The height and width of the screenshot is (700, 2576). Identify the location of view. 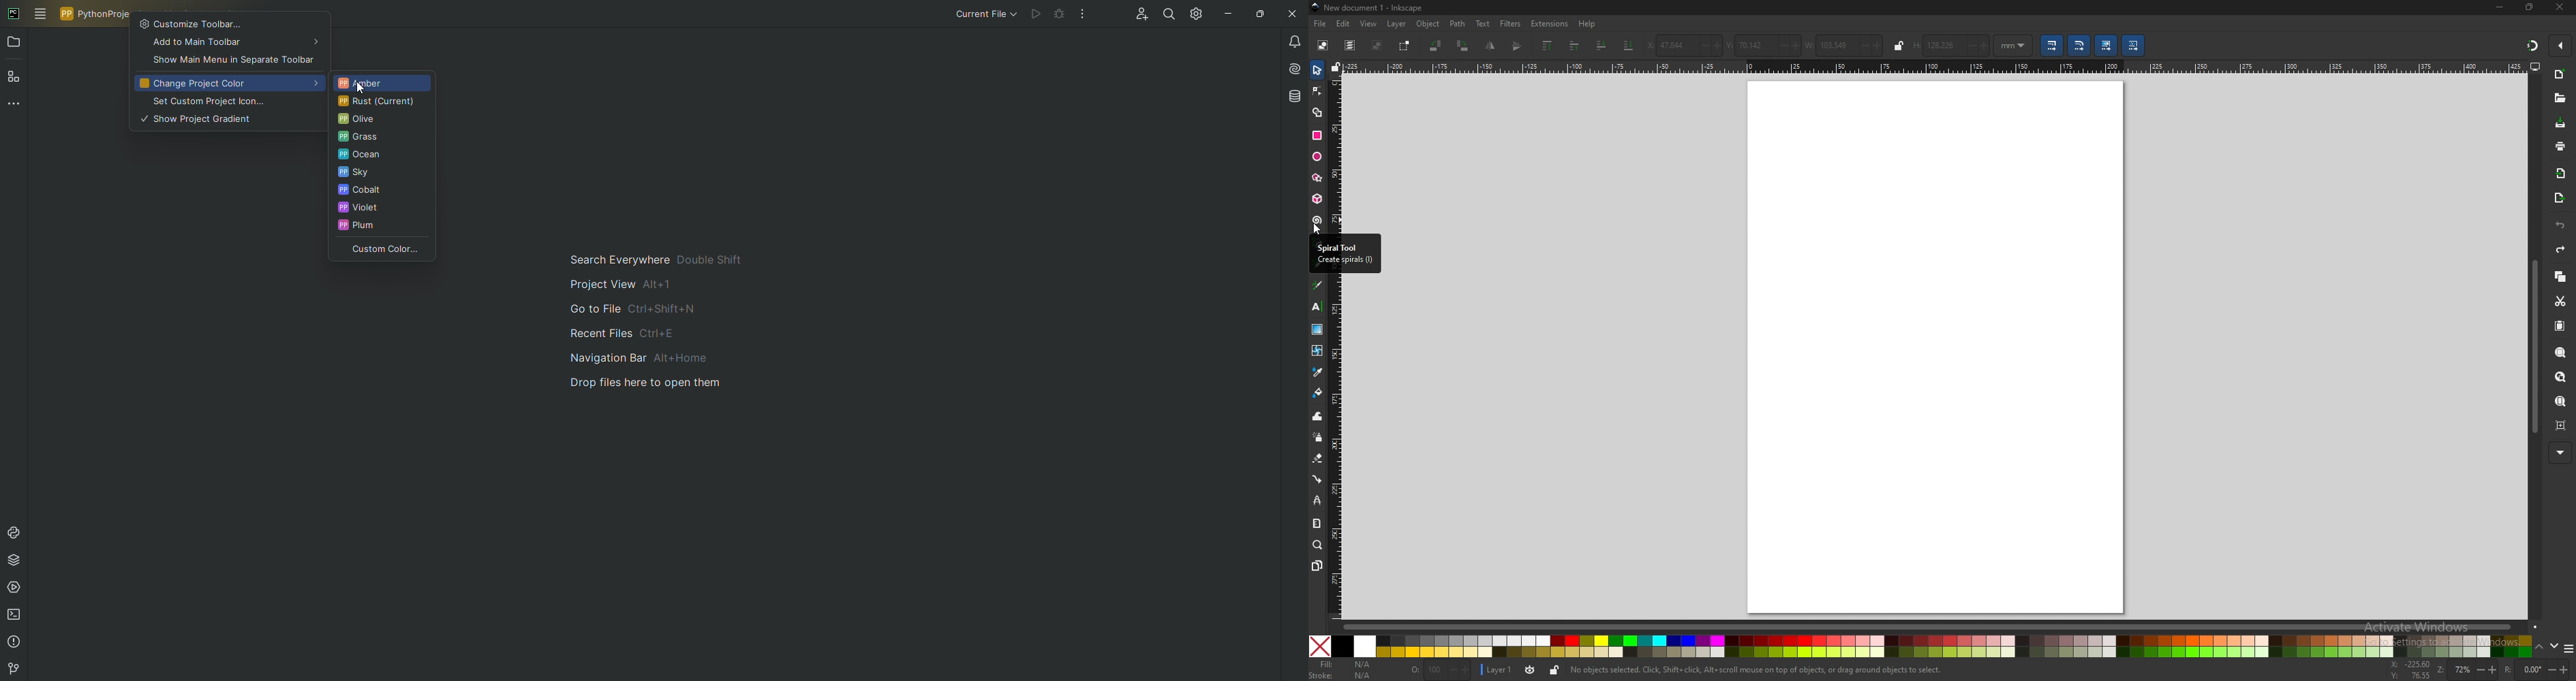
(1369, 24).